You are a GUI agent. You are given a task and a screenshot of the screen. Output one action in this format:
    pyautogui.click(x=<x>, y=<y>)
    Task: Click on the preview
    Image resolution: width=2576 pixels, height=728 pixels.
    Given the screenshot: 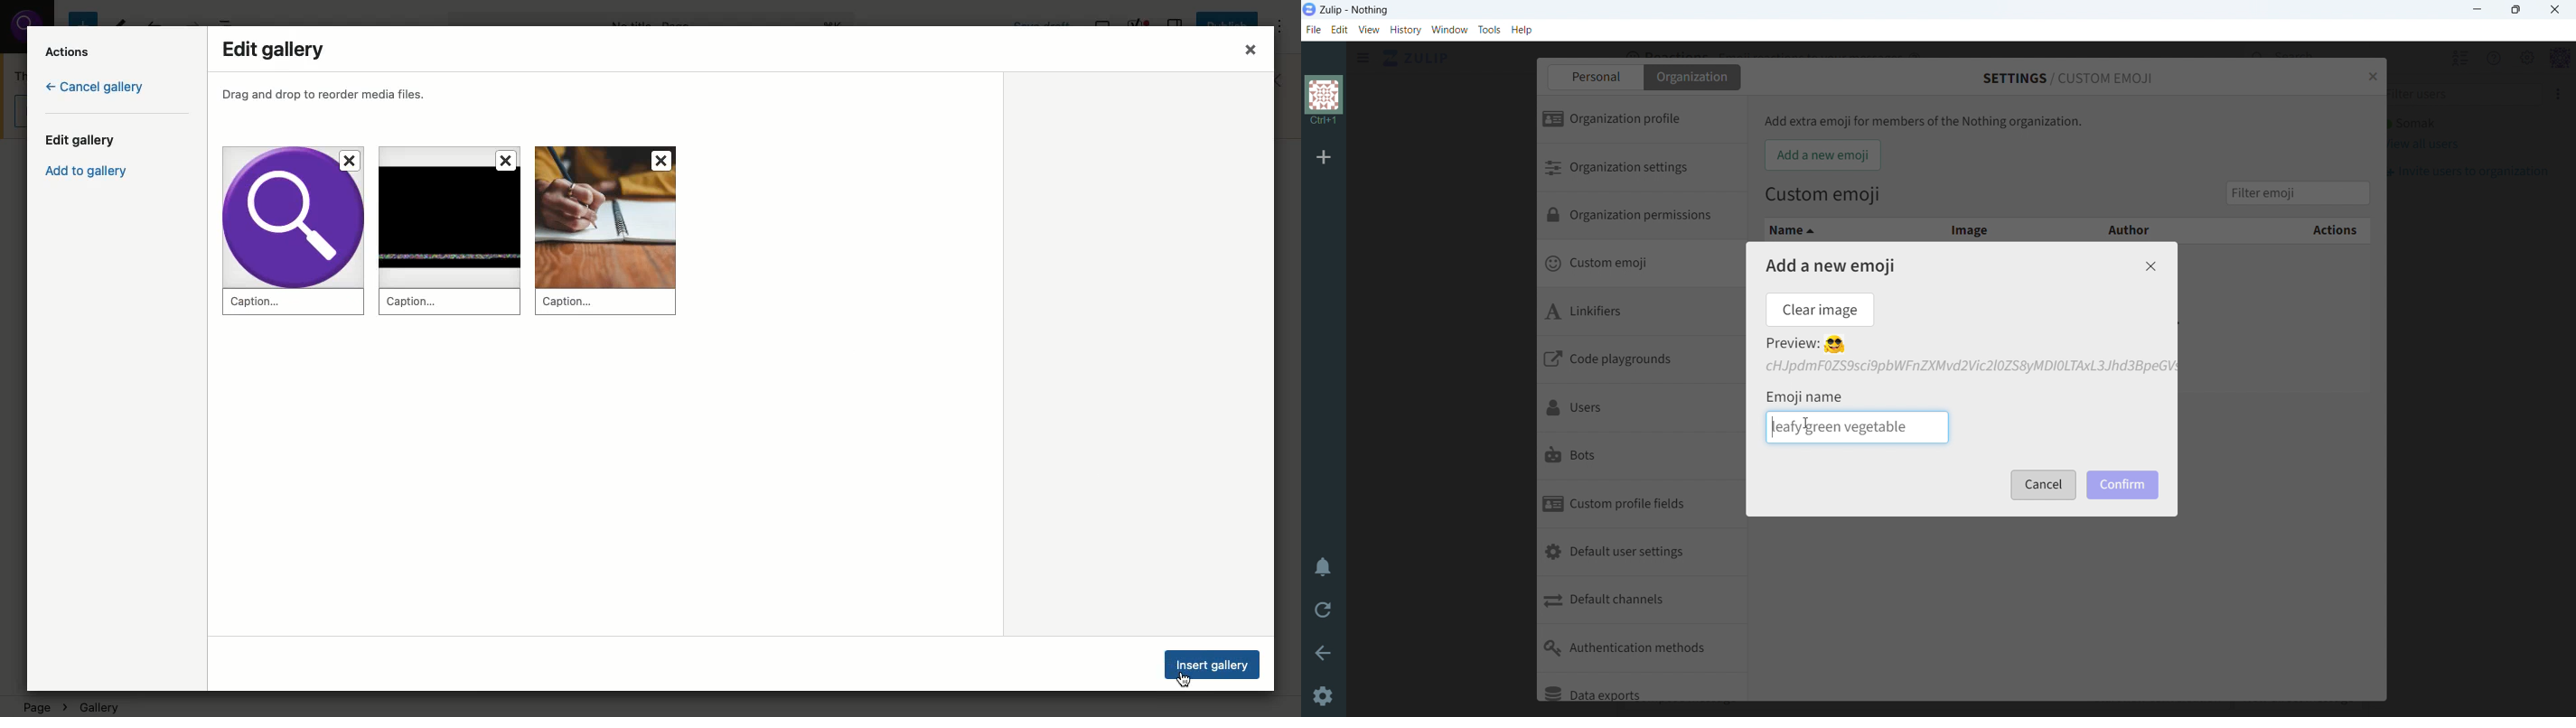 What is the action you would take?
    pyautogui.click(x=1806, y=345)
    